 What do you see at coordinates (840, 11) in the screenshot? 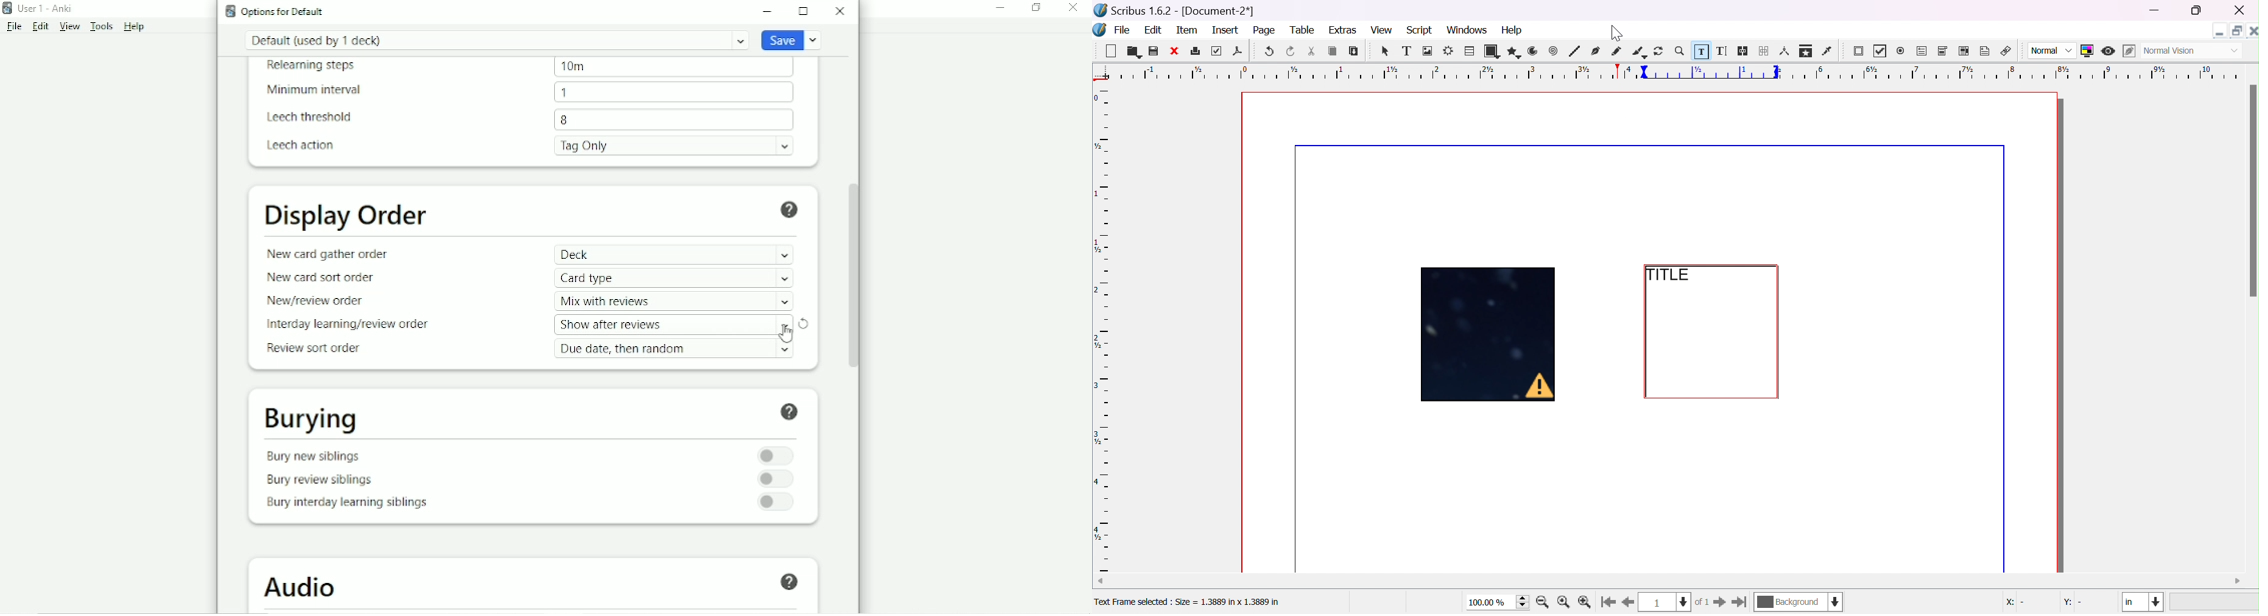
I see `Close` at bounding box center [840, 11].